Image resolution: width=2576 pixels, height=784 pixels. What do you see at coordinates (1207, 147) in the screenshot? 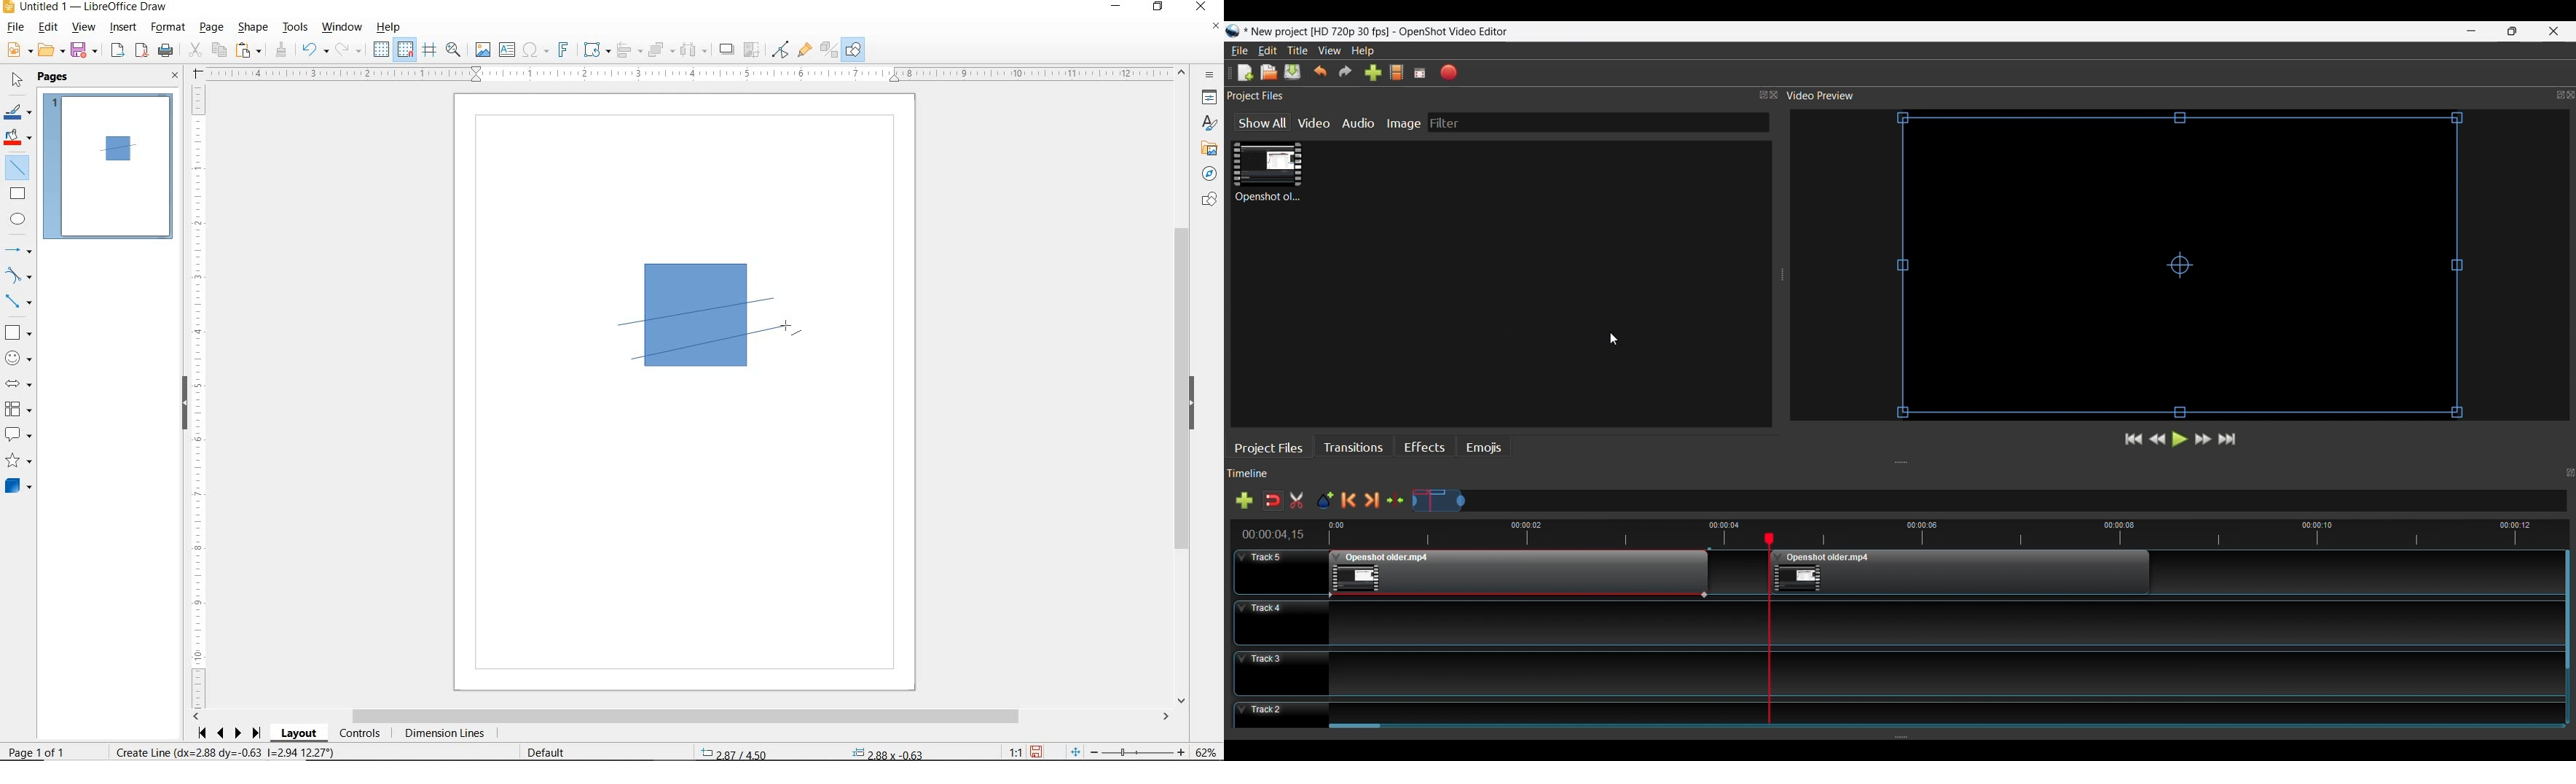
I see `GALLERY` at bounding box center [1207, 147].